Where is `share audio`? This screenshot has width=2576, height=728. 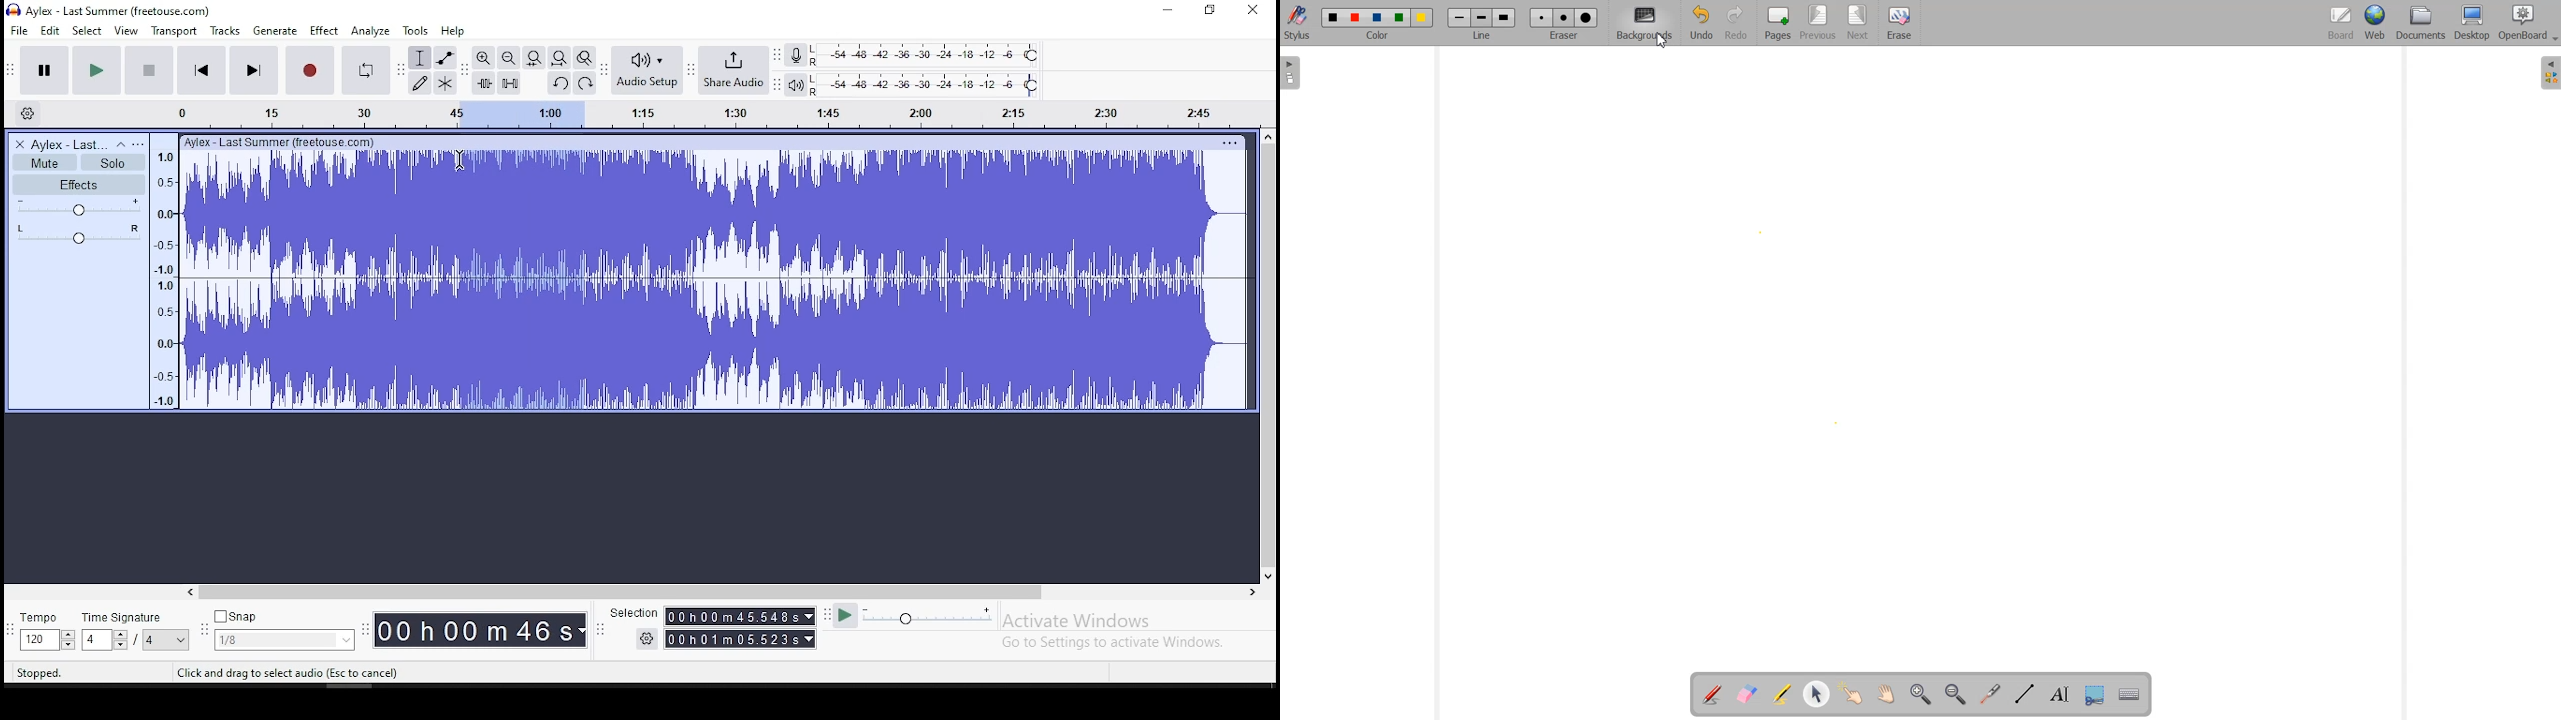 share audio is located at coordinates (736, 71).